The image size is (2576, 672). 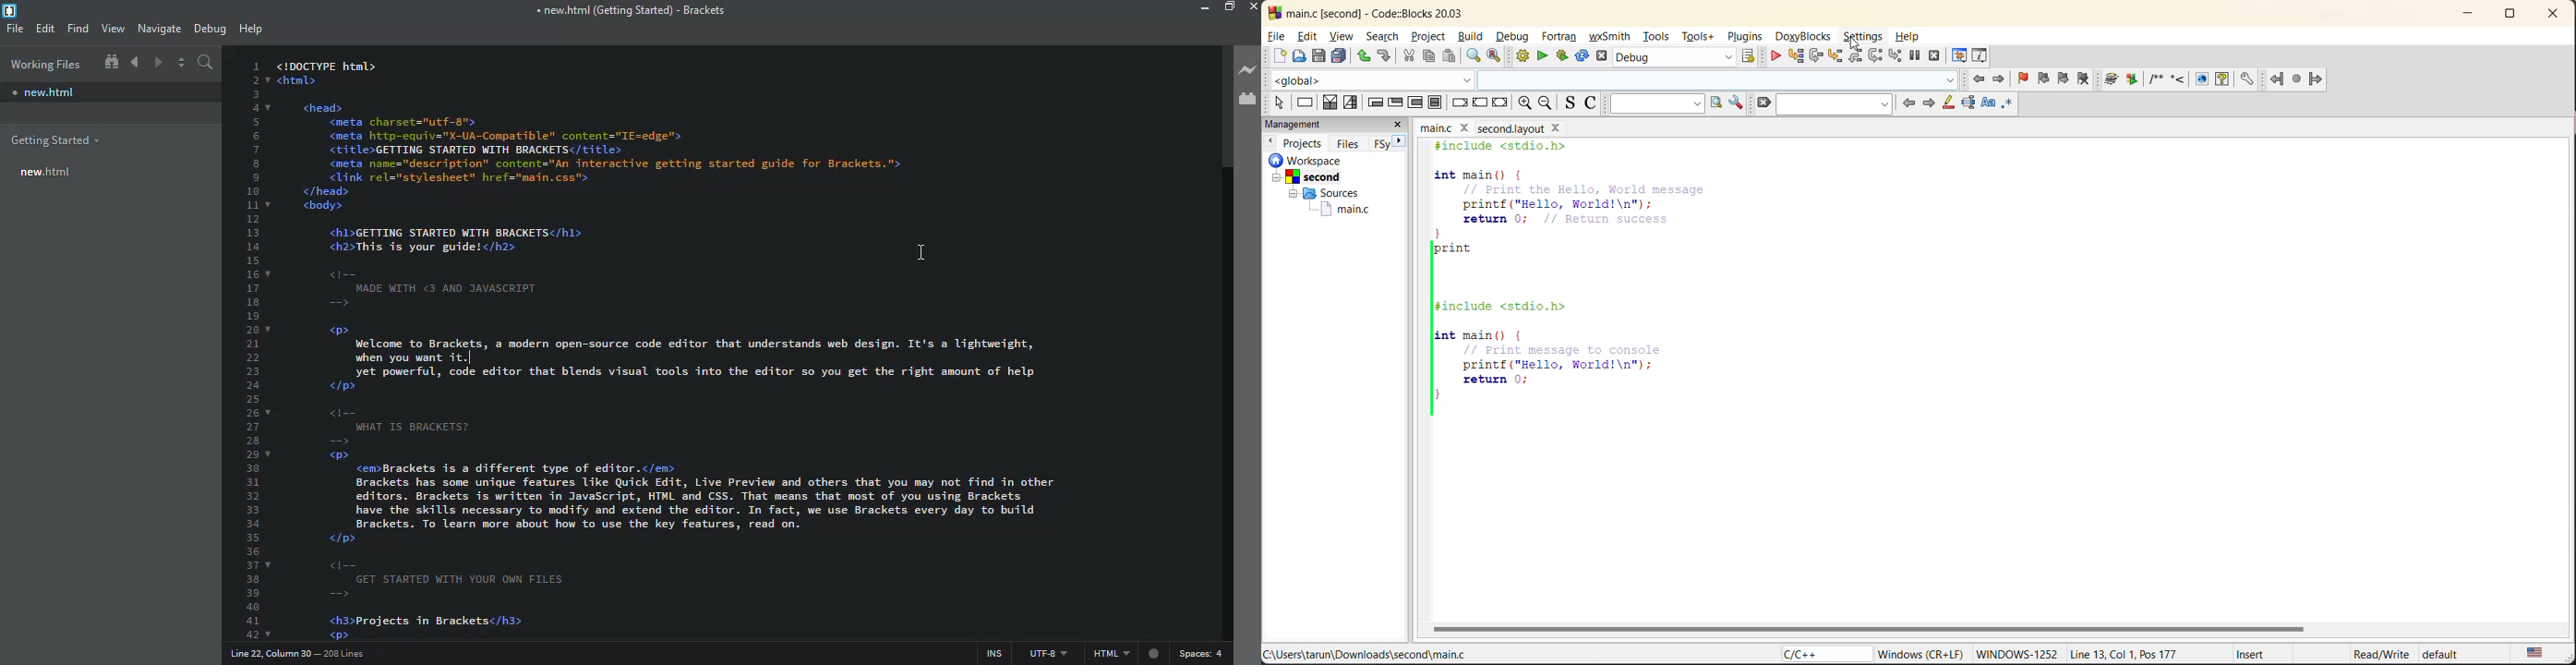 I want to click on ins, so click(x=988, y=649).